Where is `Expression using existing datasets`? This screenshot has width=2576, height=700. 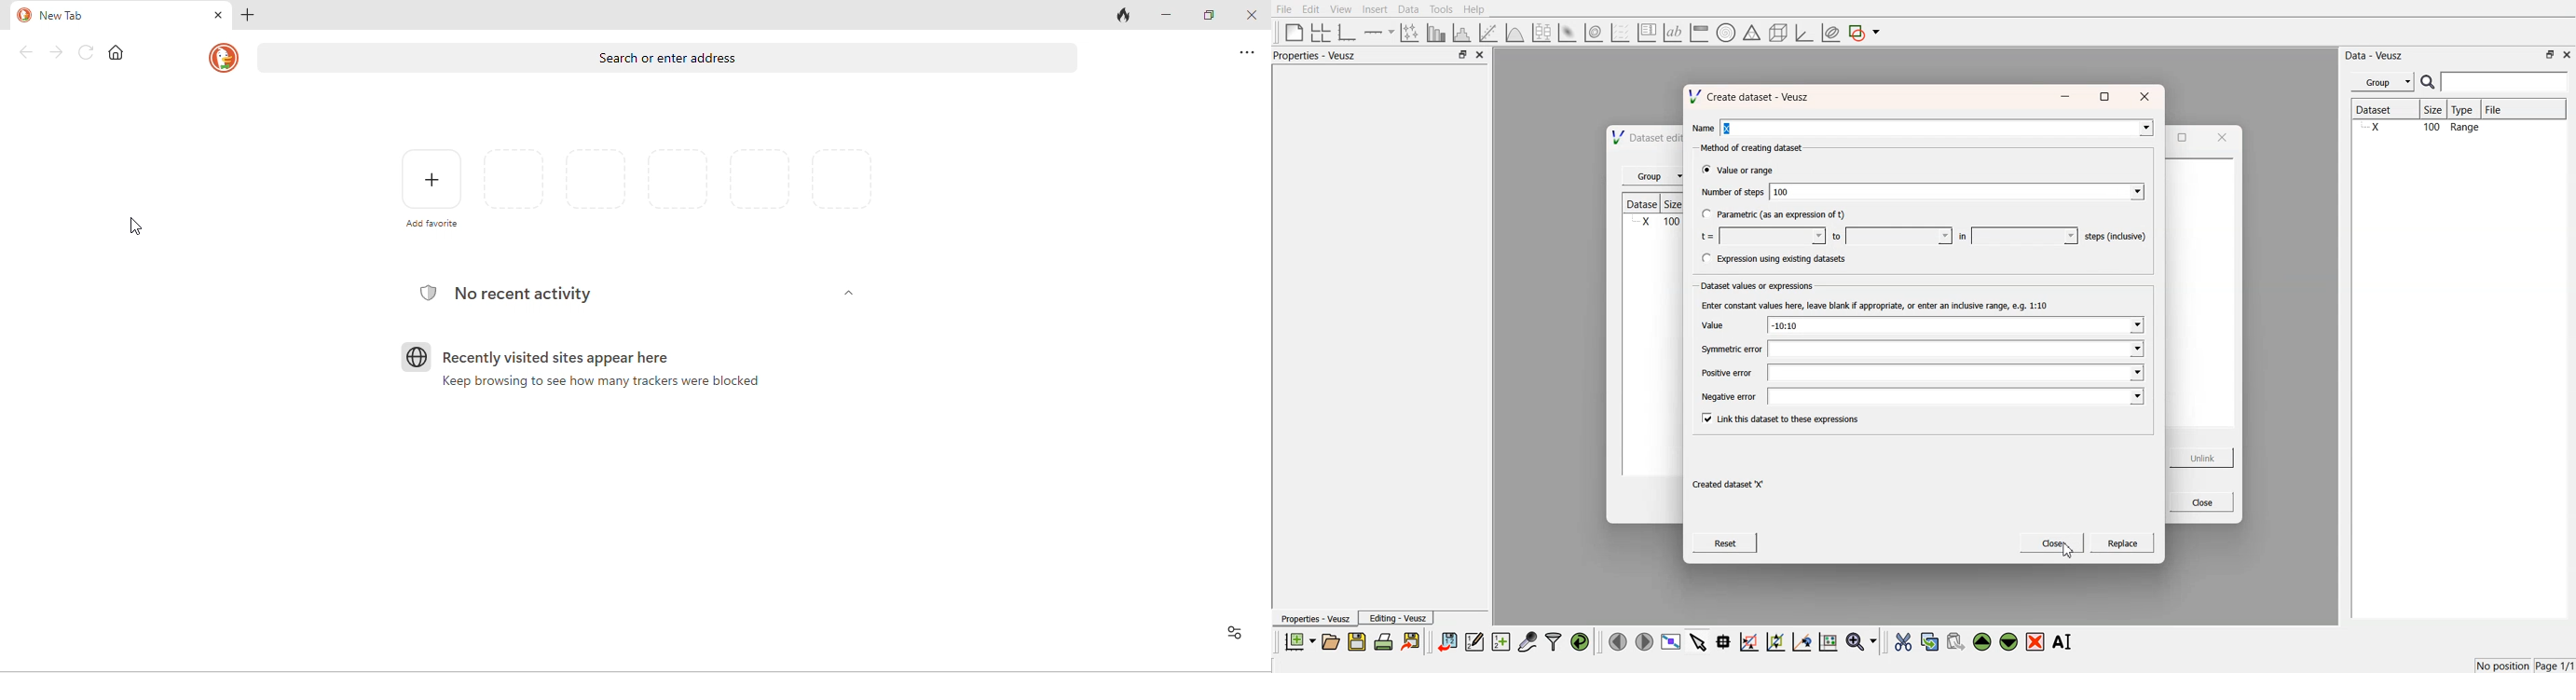
Expression using existing datasets is located at coordinates (1784, 259).